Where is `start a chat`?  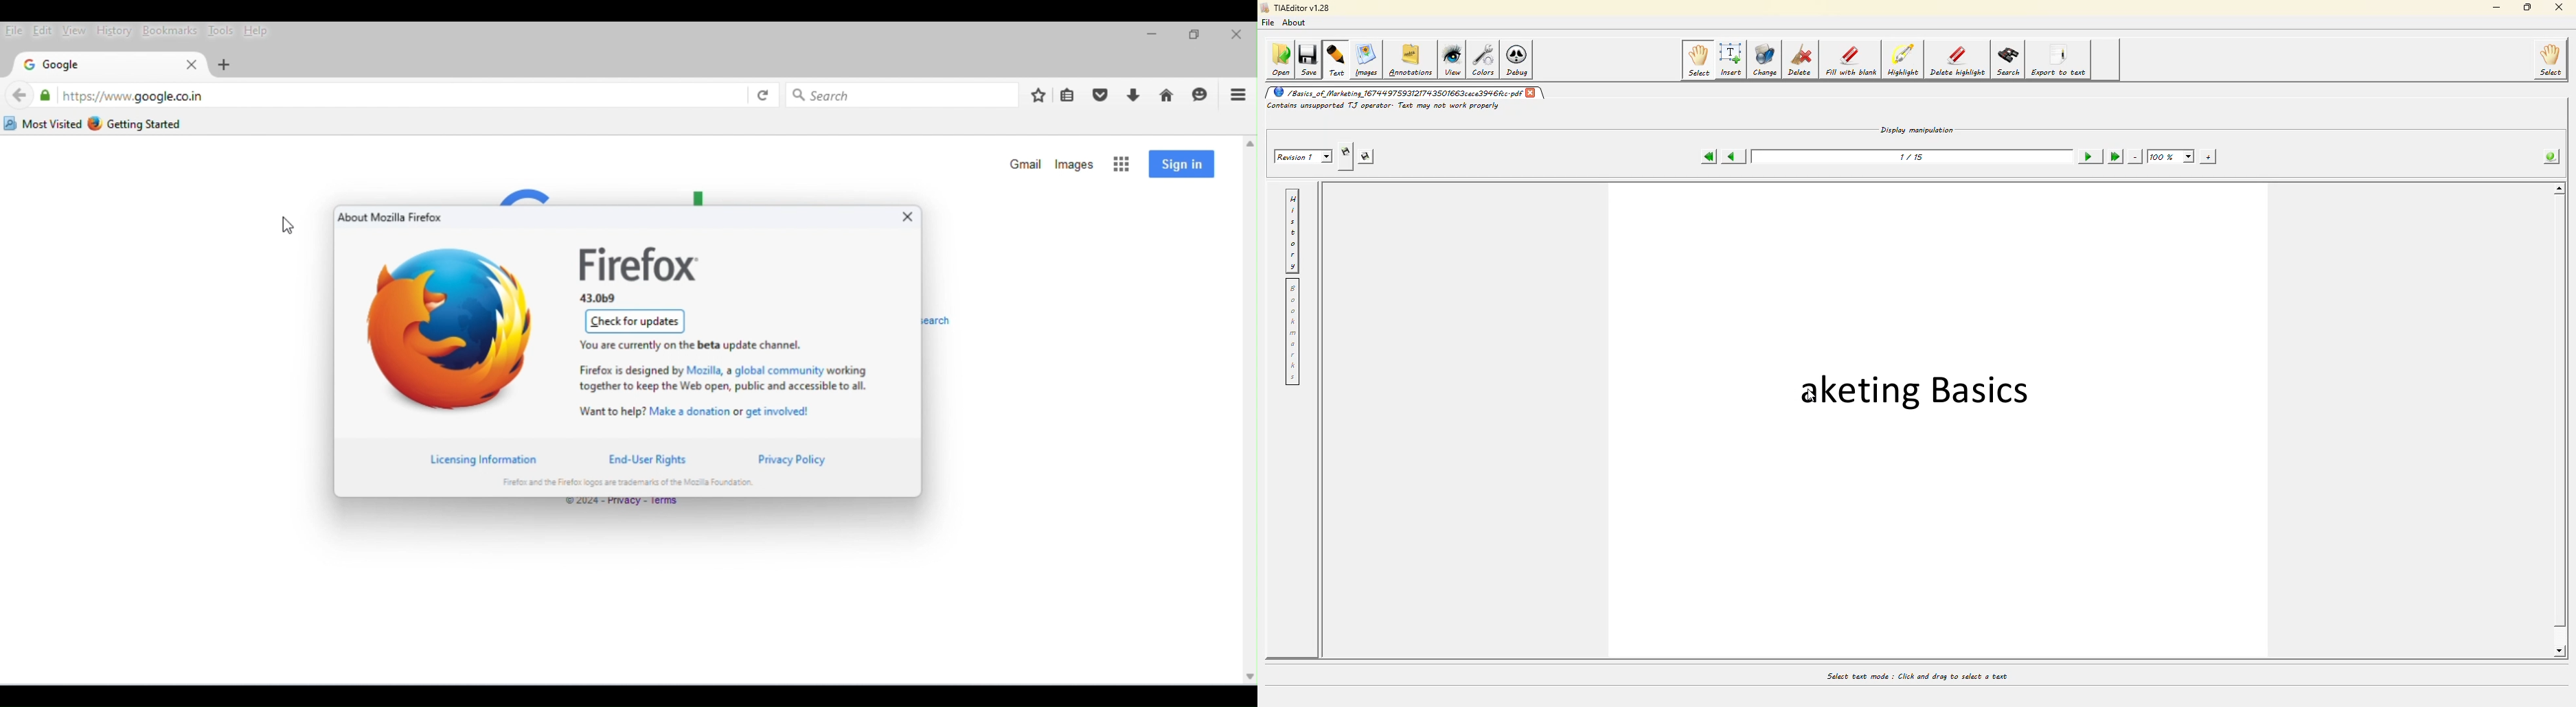
start a chat is located at coordinates (1202, 95).